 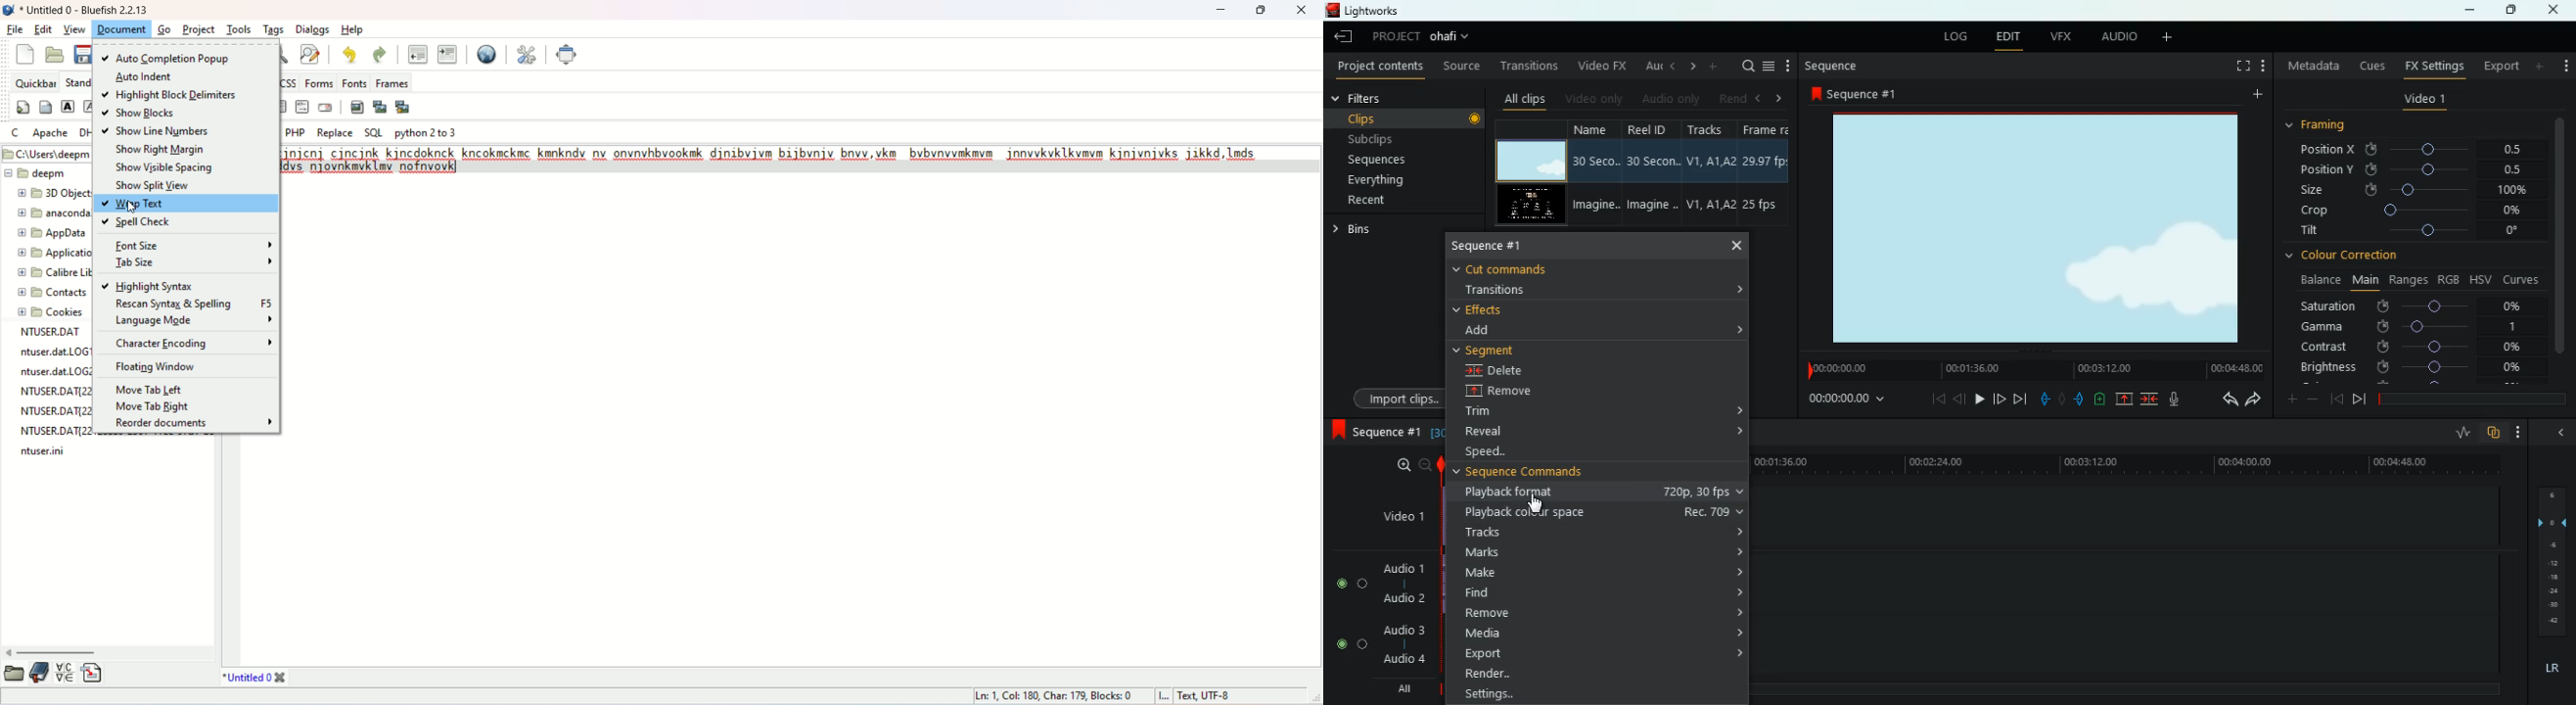 What do you see at coordinates (2564, 67) in the screenshot?
I see `more` at bounding box center [2564, 67].